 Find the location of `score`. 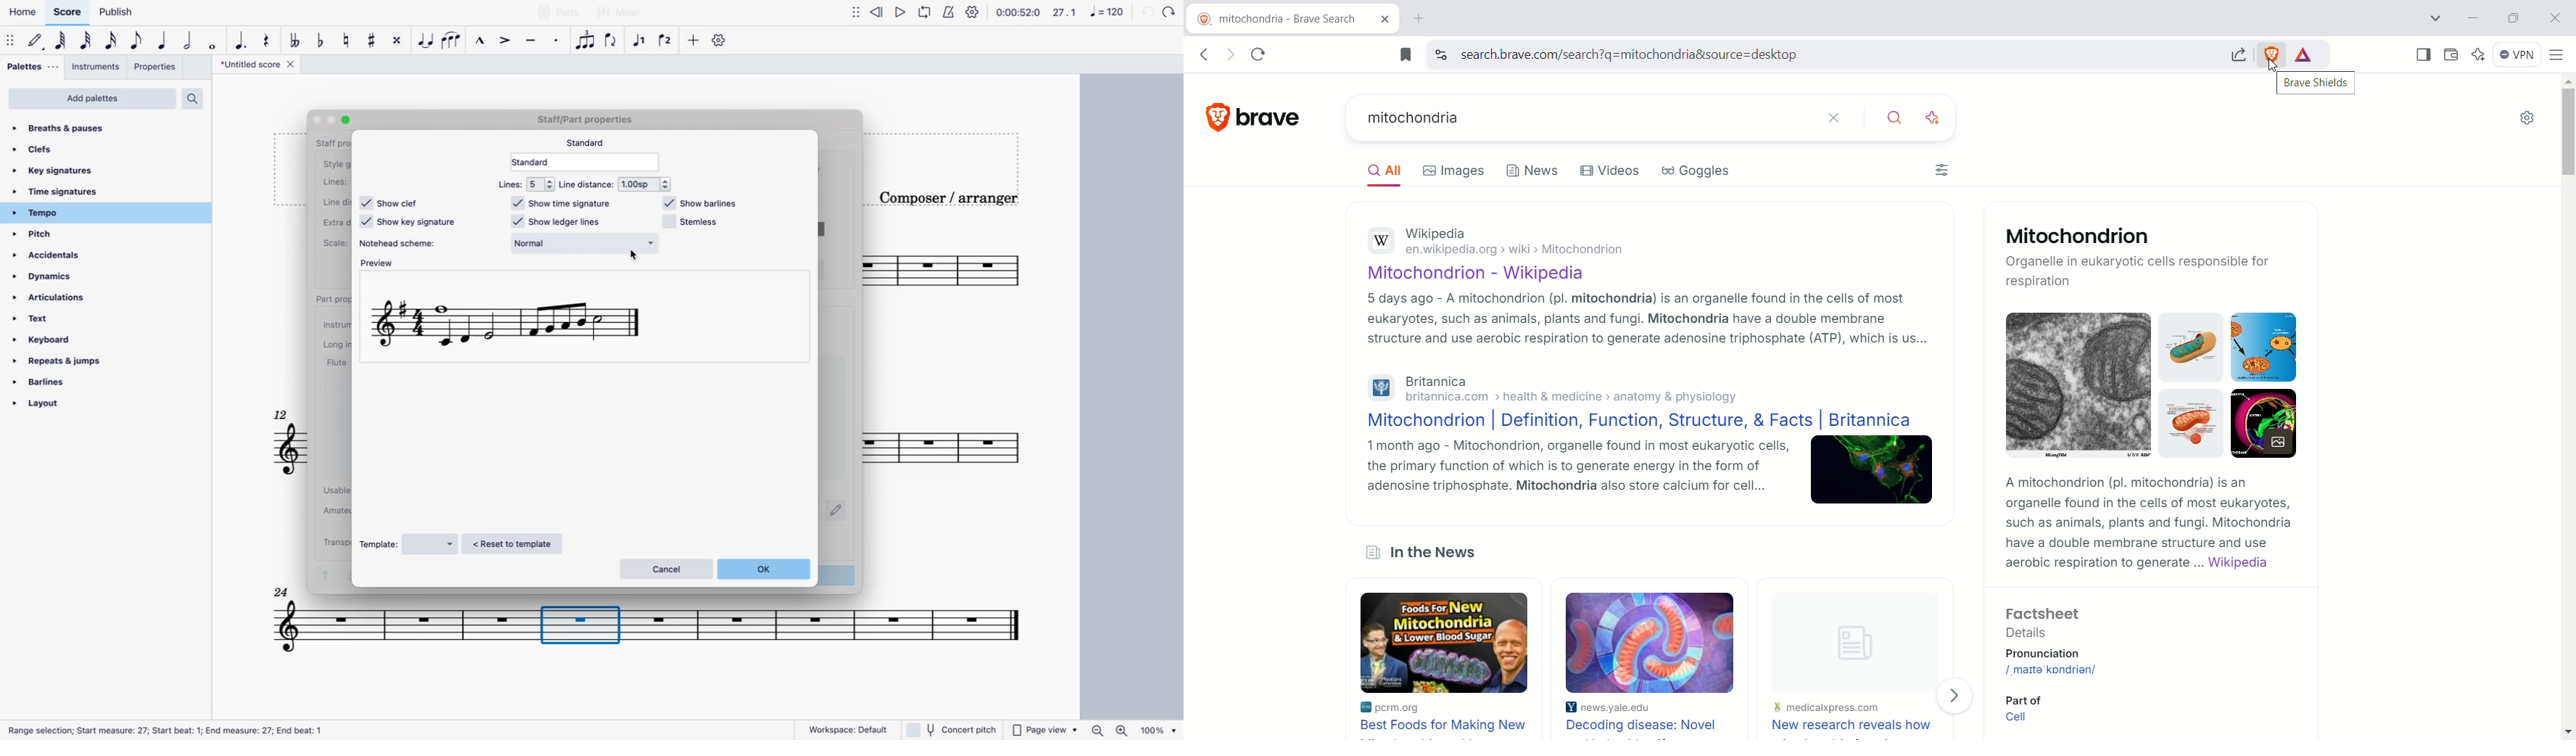

score is located at coordinates (69, 11).